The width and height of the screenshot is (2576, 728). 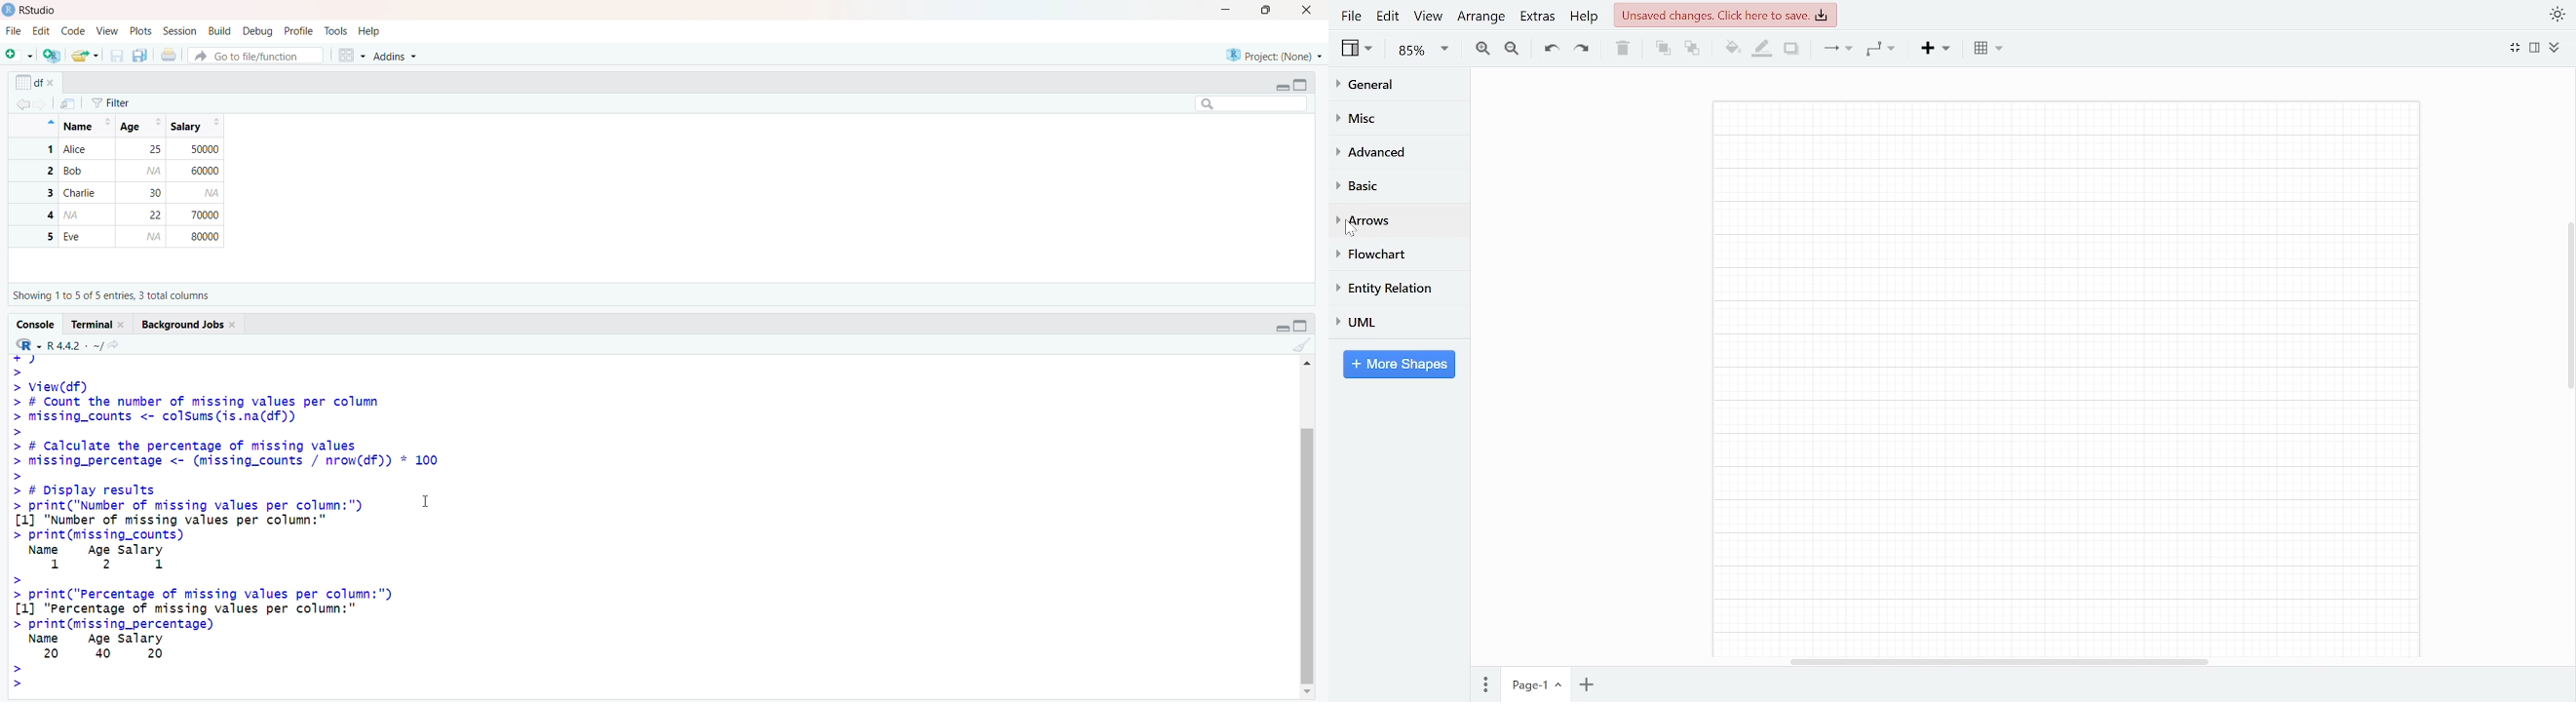 What do you see at coordinates (1252, 105) in the screenshot?
I see `Search bar` at bounding box center [1252, 105].